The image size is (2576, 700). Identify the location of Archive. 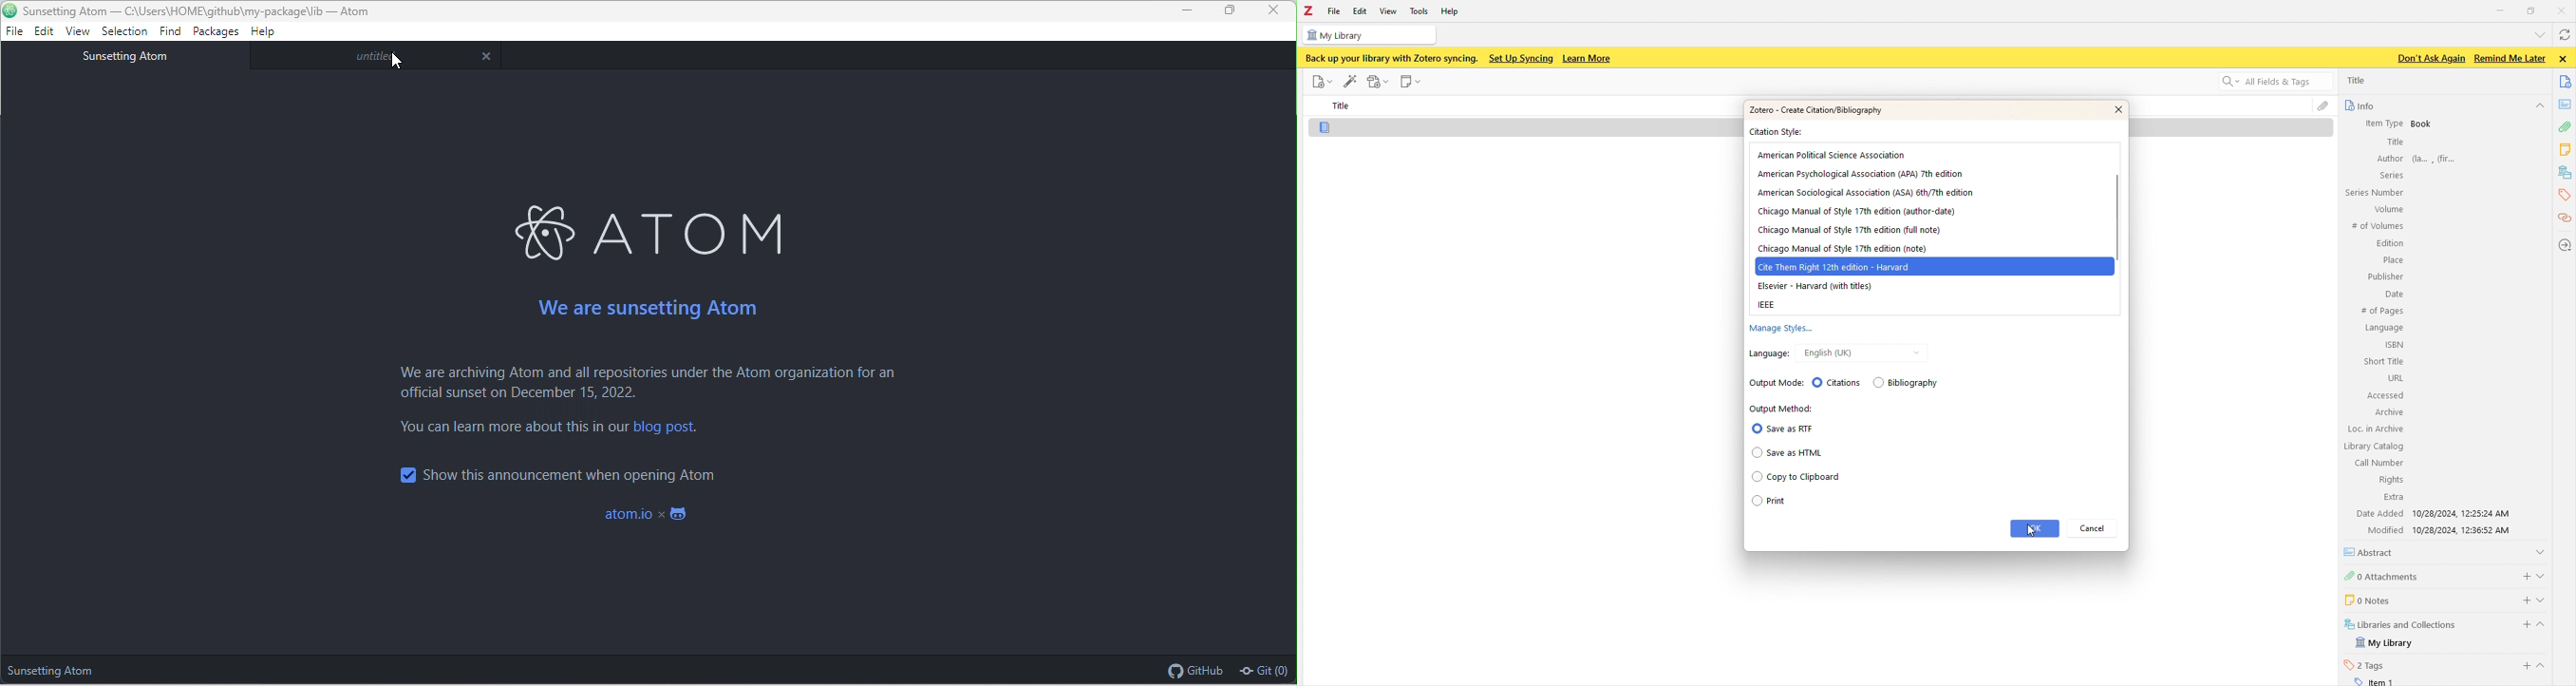
(2387, 412).